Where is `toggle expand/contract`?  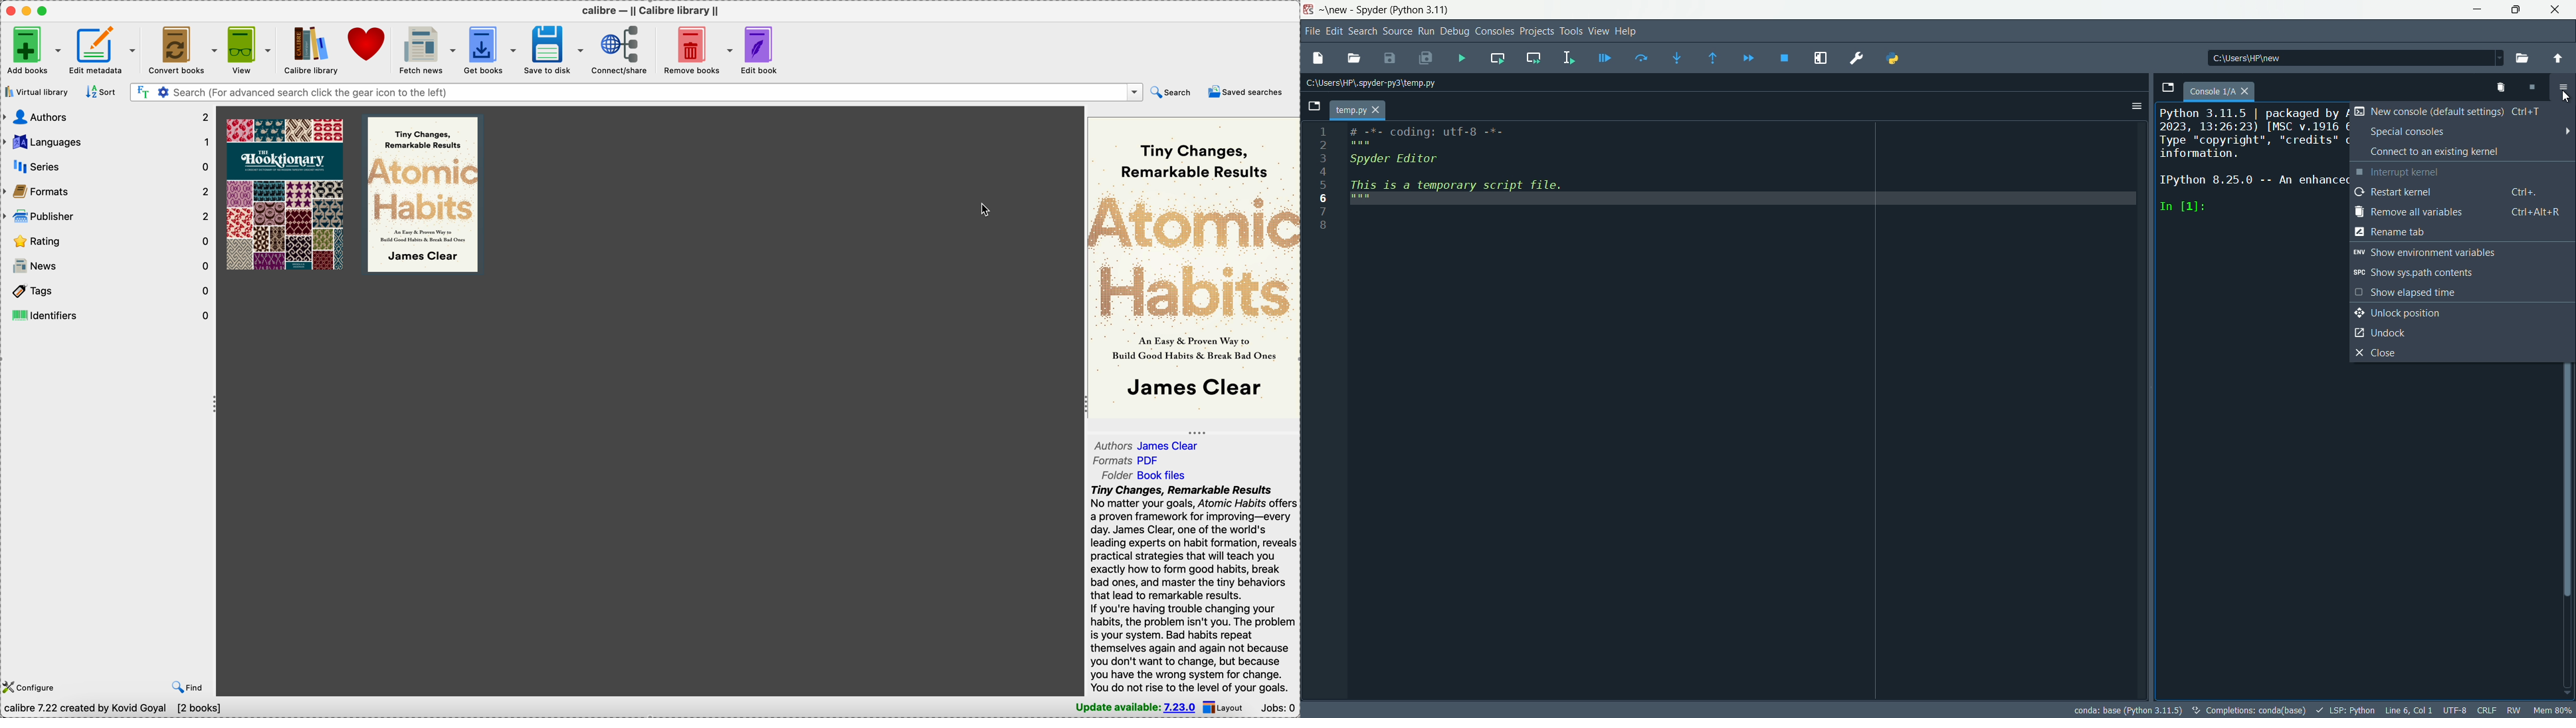 toggle expand/contract is located at coordinates (1086, 405).